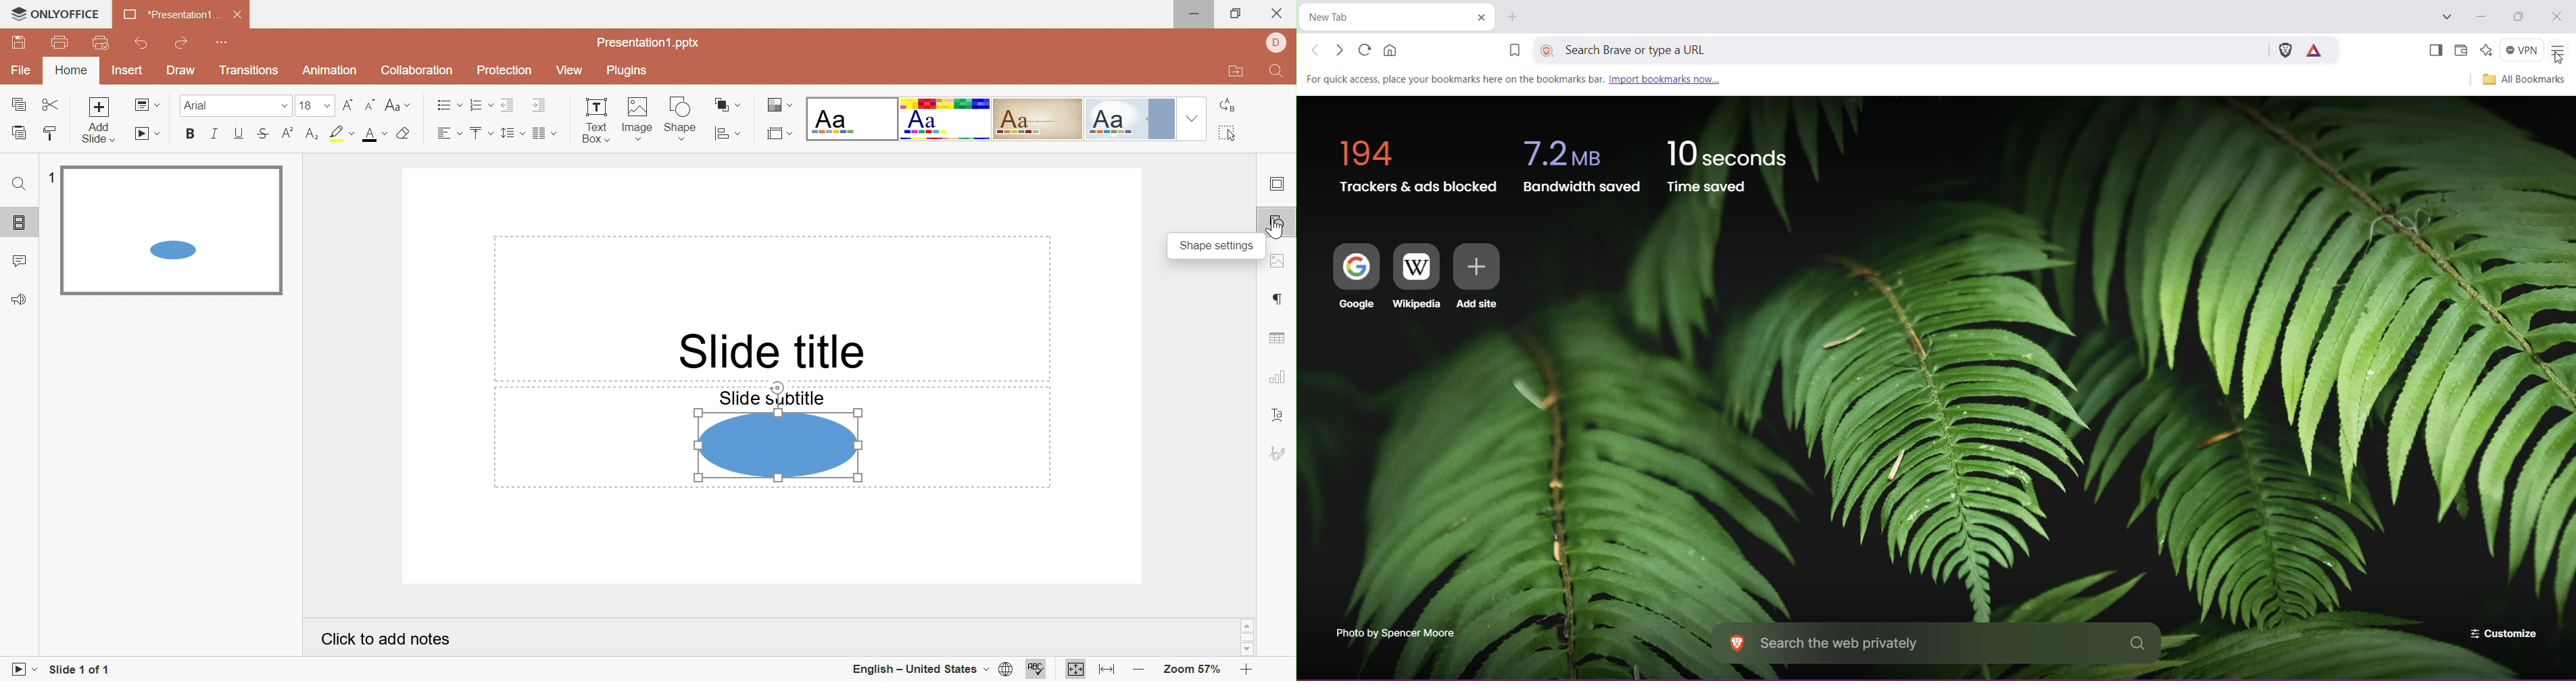  What do you see at coordinates (1247, 651) in the screenshot?
I see `Scroll down` at bounding box center [1247, 651].